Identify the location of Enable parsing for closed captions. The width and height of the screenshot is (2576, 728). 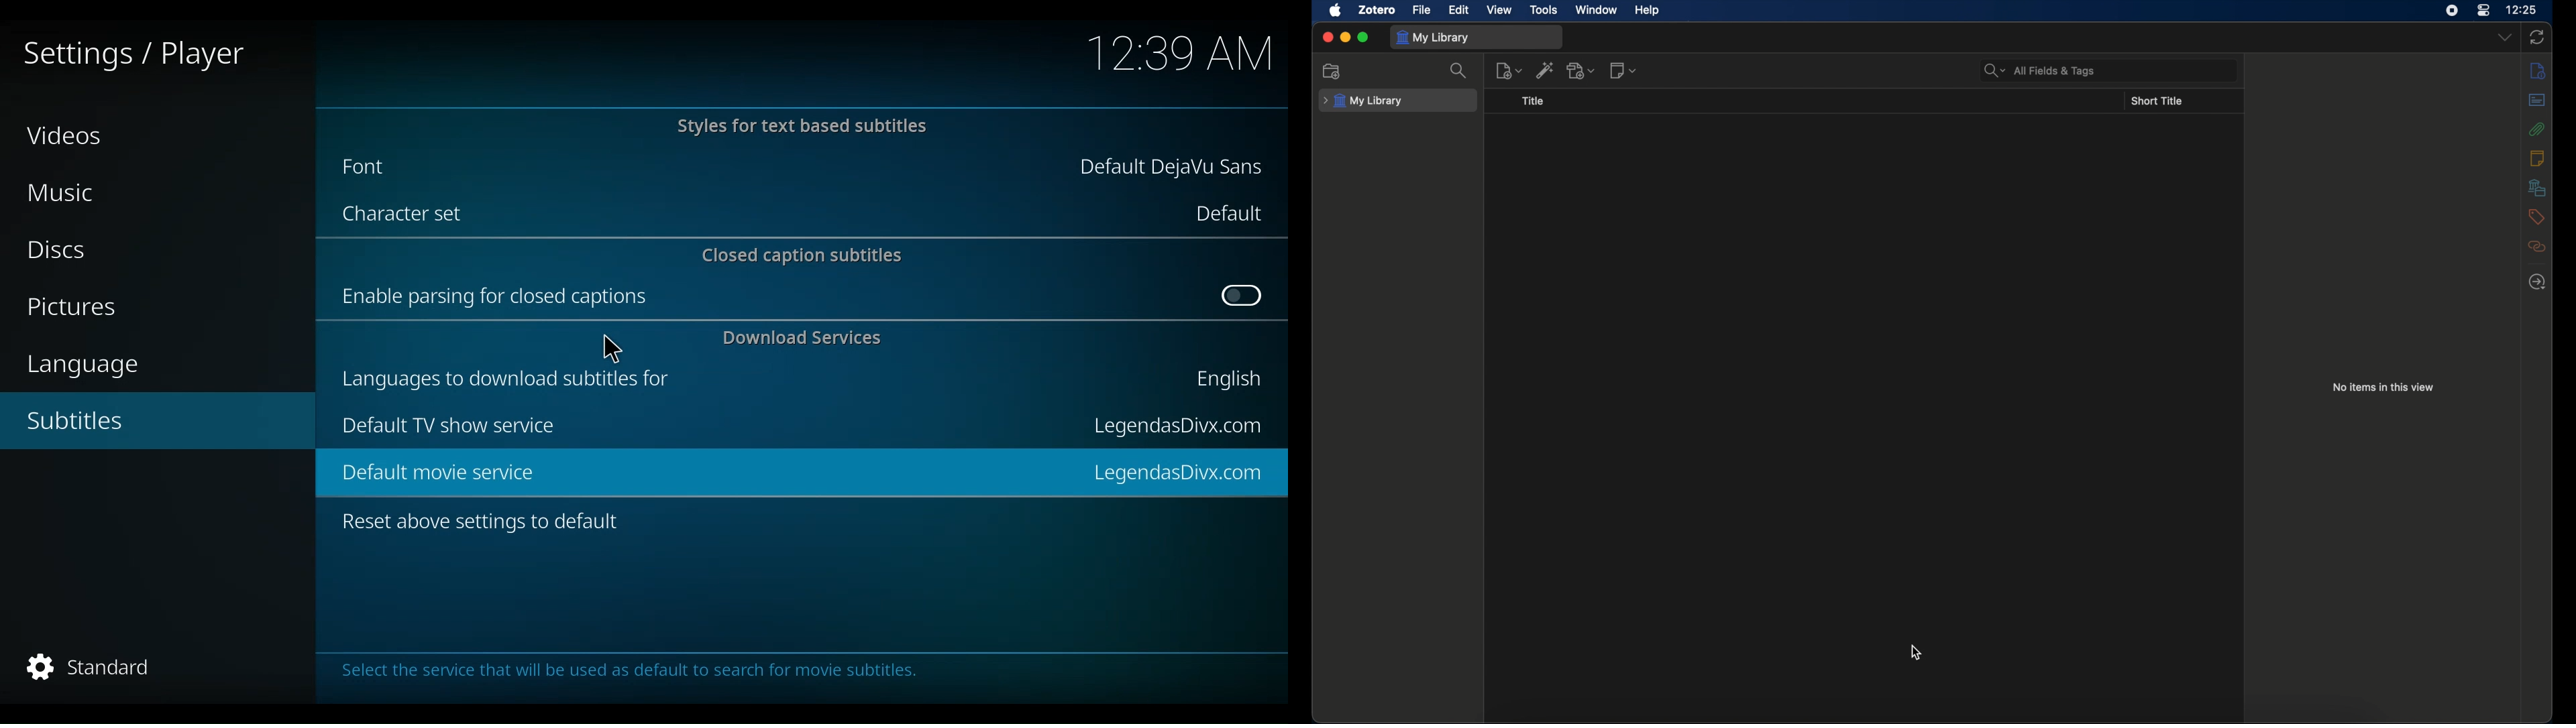
(498, 296).